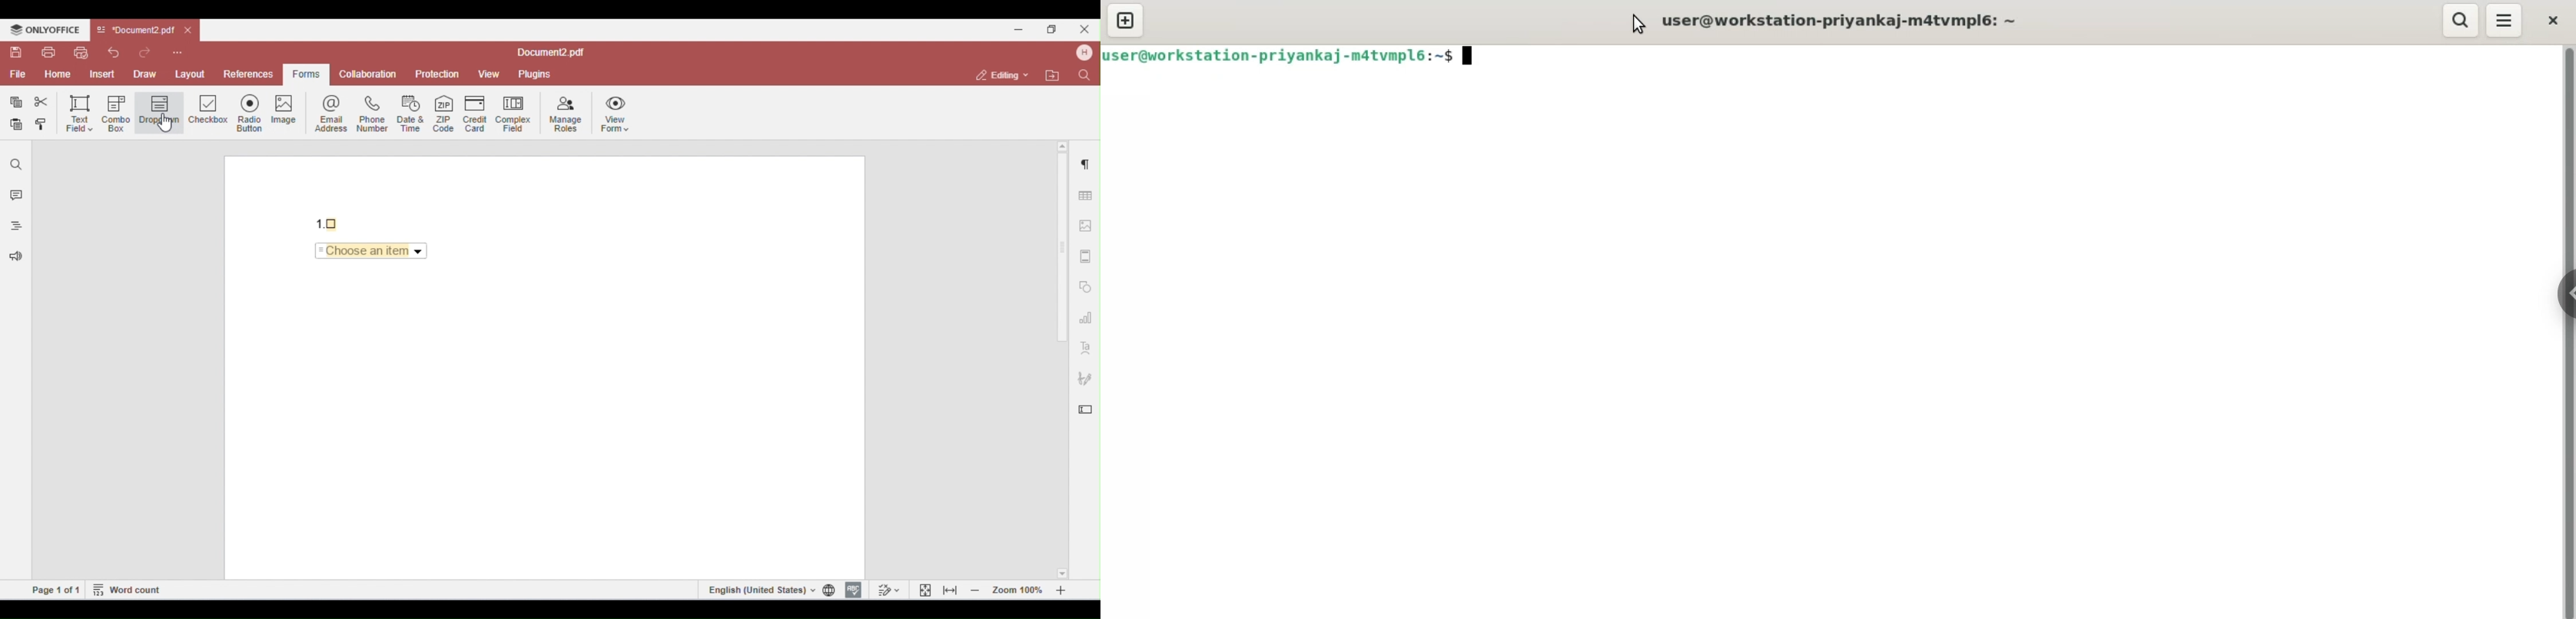 The height and width of the screenshot is (644, 2576). What do you see at coordinates (1296, 61) in the screenshot?
I see `user@workstation-priyanka-m4tvmpl6:~$` at bounding box center [1296, 61].